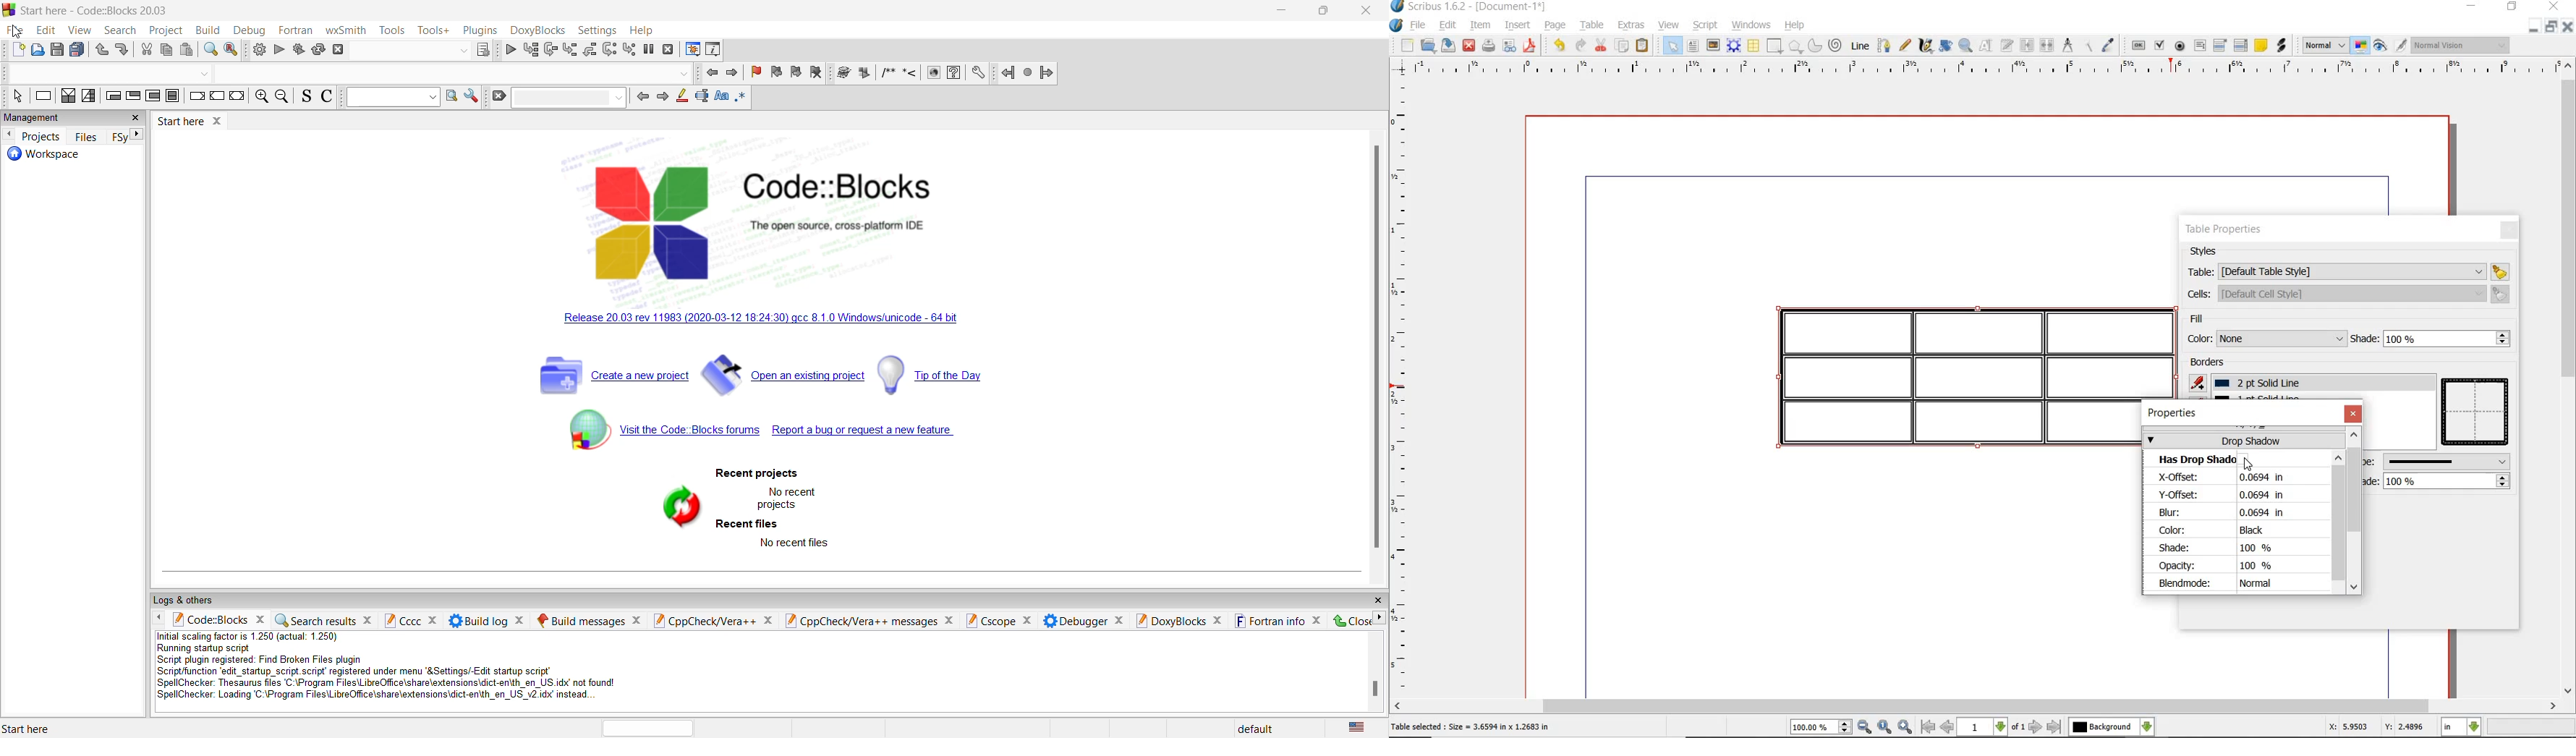 The width and height of the screenshot is (2576, 756). Describe the element at coordinates (2217, 320) in the screenshot. I see `fill` at that location.